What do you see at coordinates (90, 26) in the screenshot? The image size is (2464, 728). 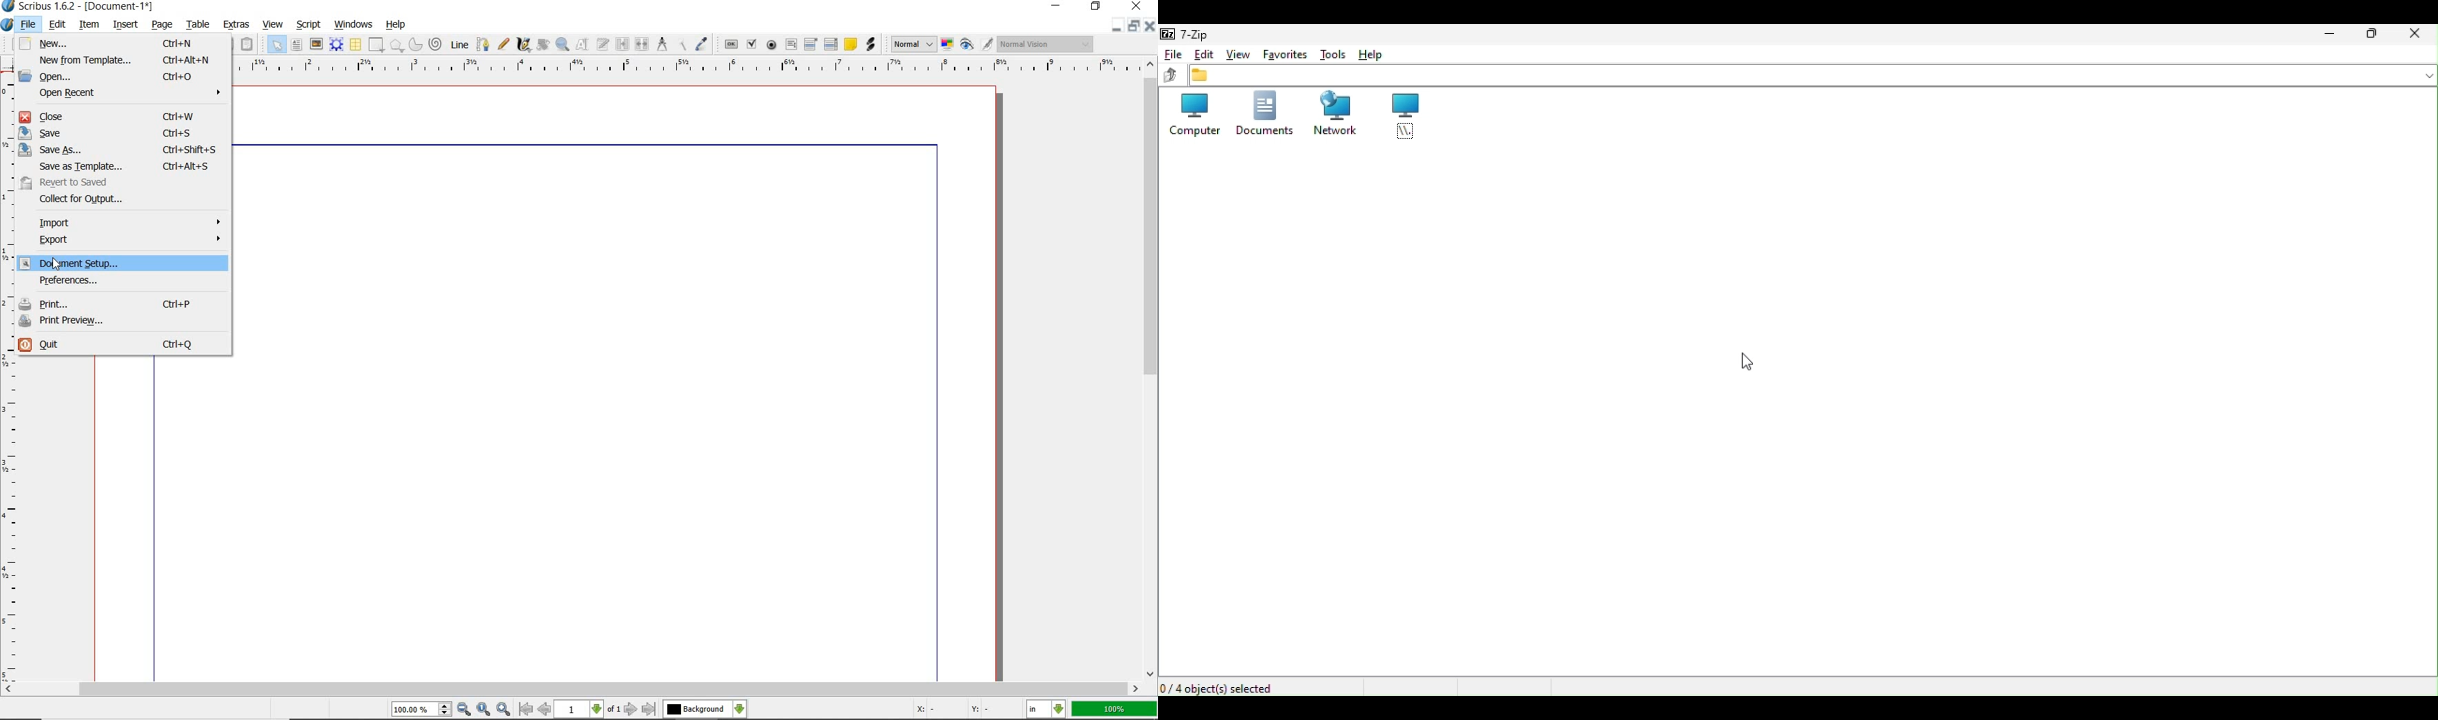 I see `item` at bounding box center [90, 26].